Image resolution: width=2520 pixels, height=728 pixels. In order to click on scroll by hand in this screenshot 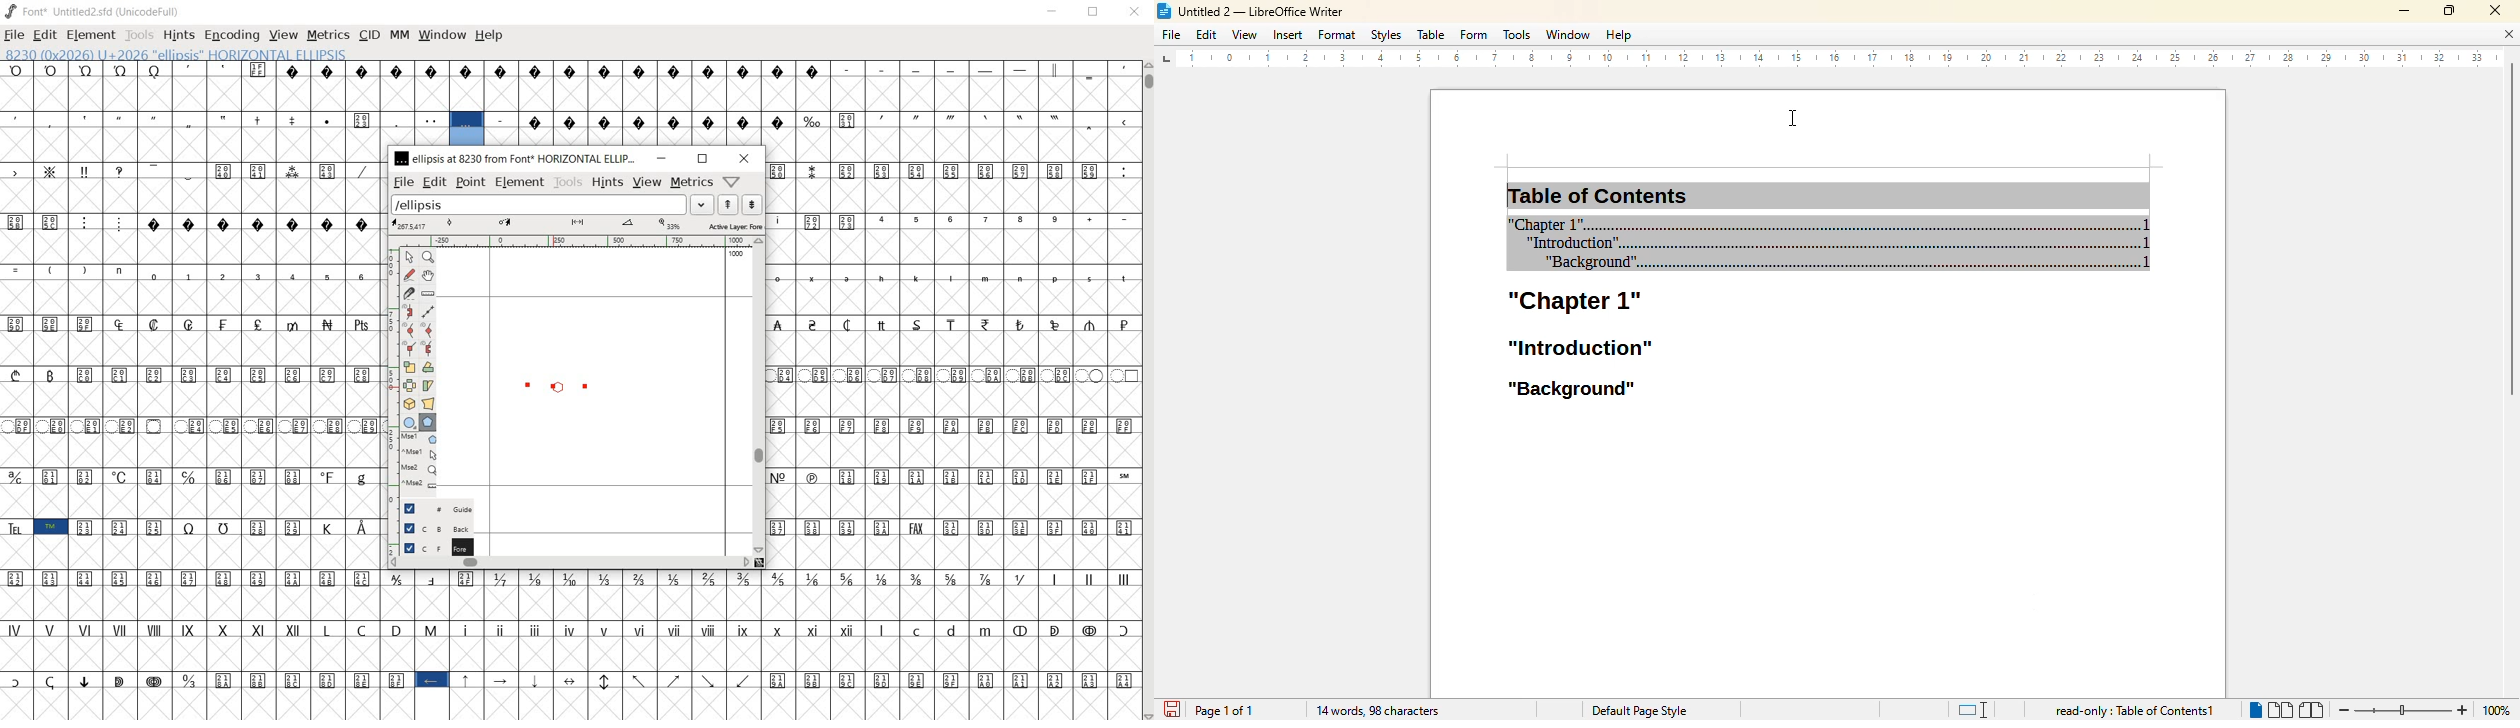, I will do `click(429, 277)`.